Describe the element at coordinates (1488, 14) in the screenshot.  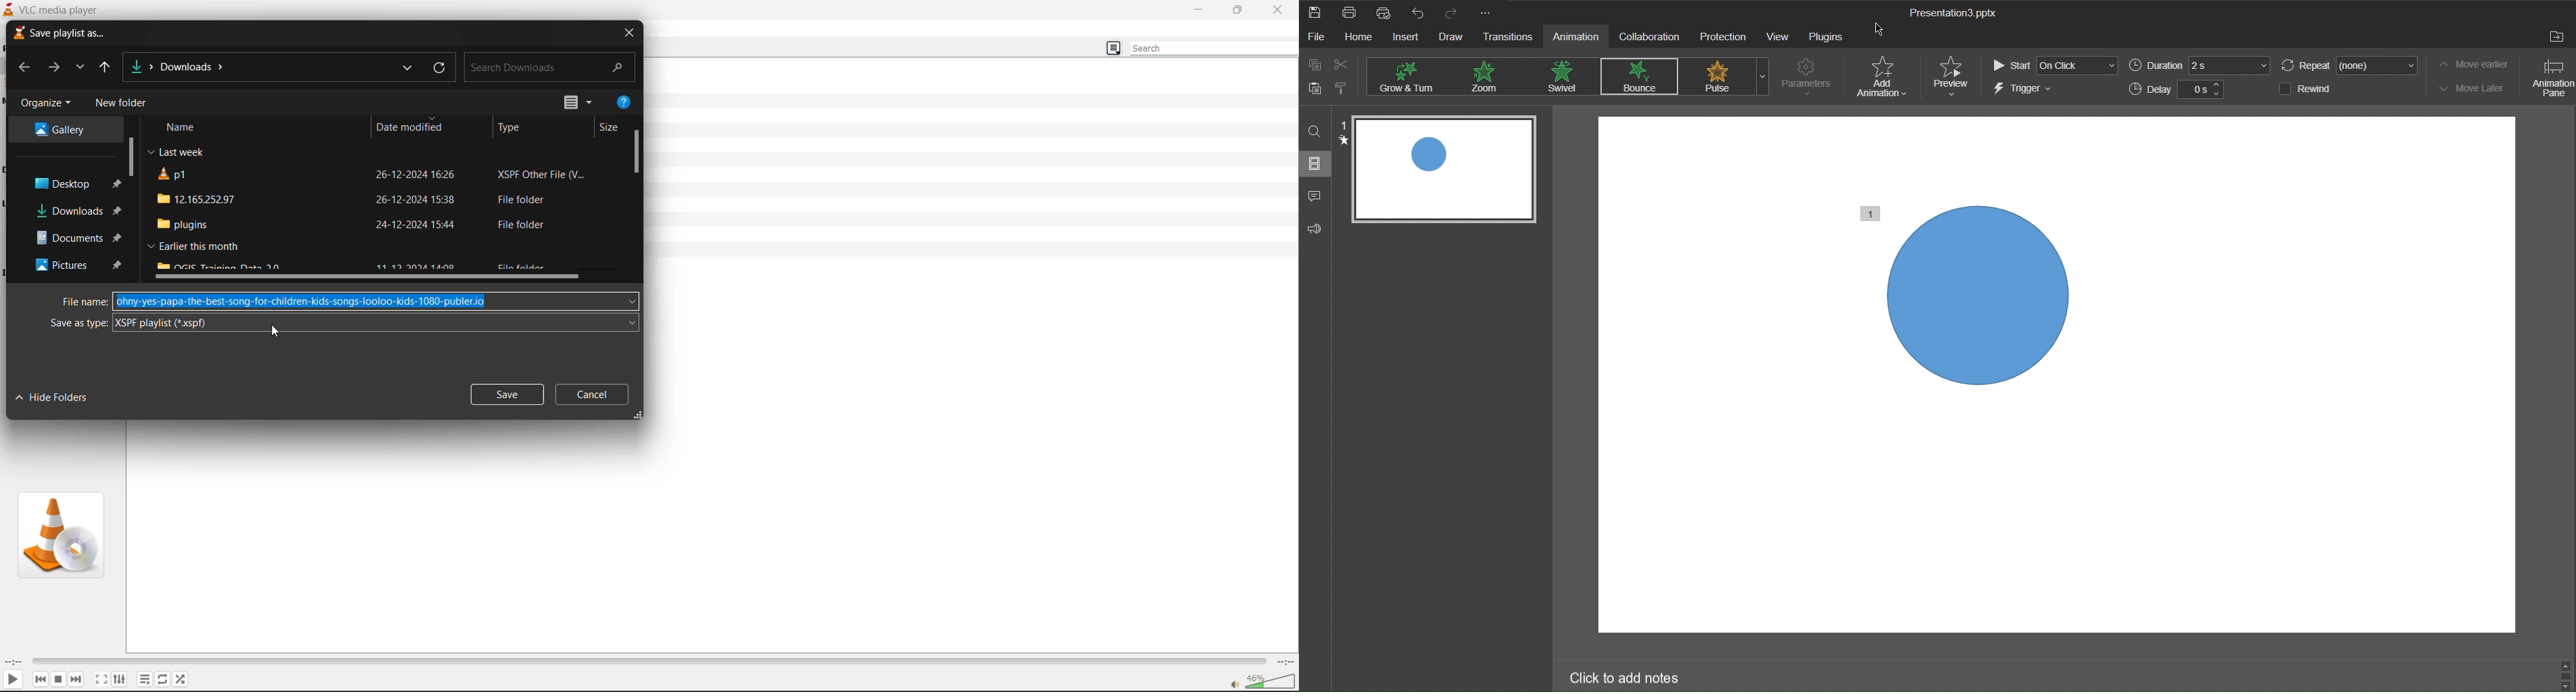
I see `More` at that location.